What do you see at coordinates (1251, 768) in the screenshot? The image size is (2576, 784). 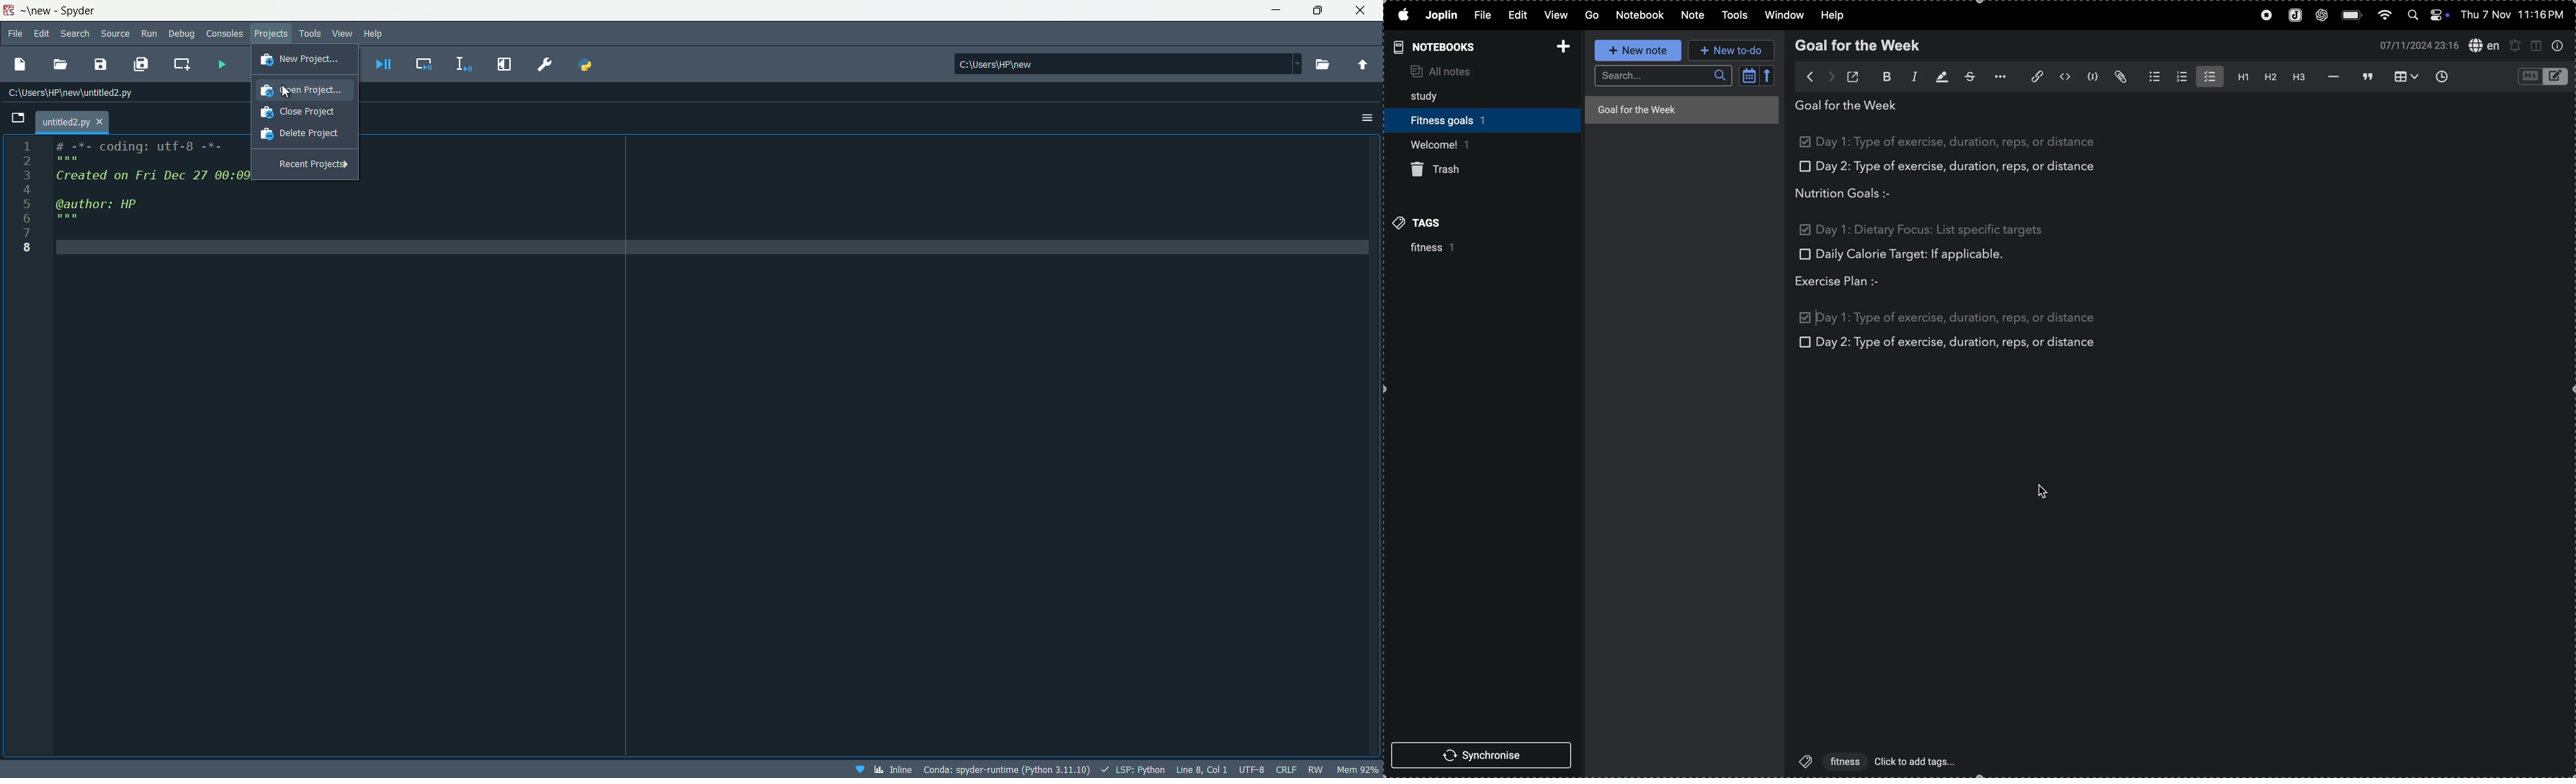 I see `file encoding` at bounding box center [1251, 768].